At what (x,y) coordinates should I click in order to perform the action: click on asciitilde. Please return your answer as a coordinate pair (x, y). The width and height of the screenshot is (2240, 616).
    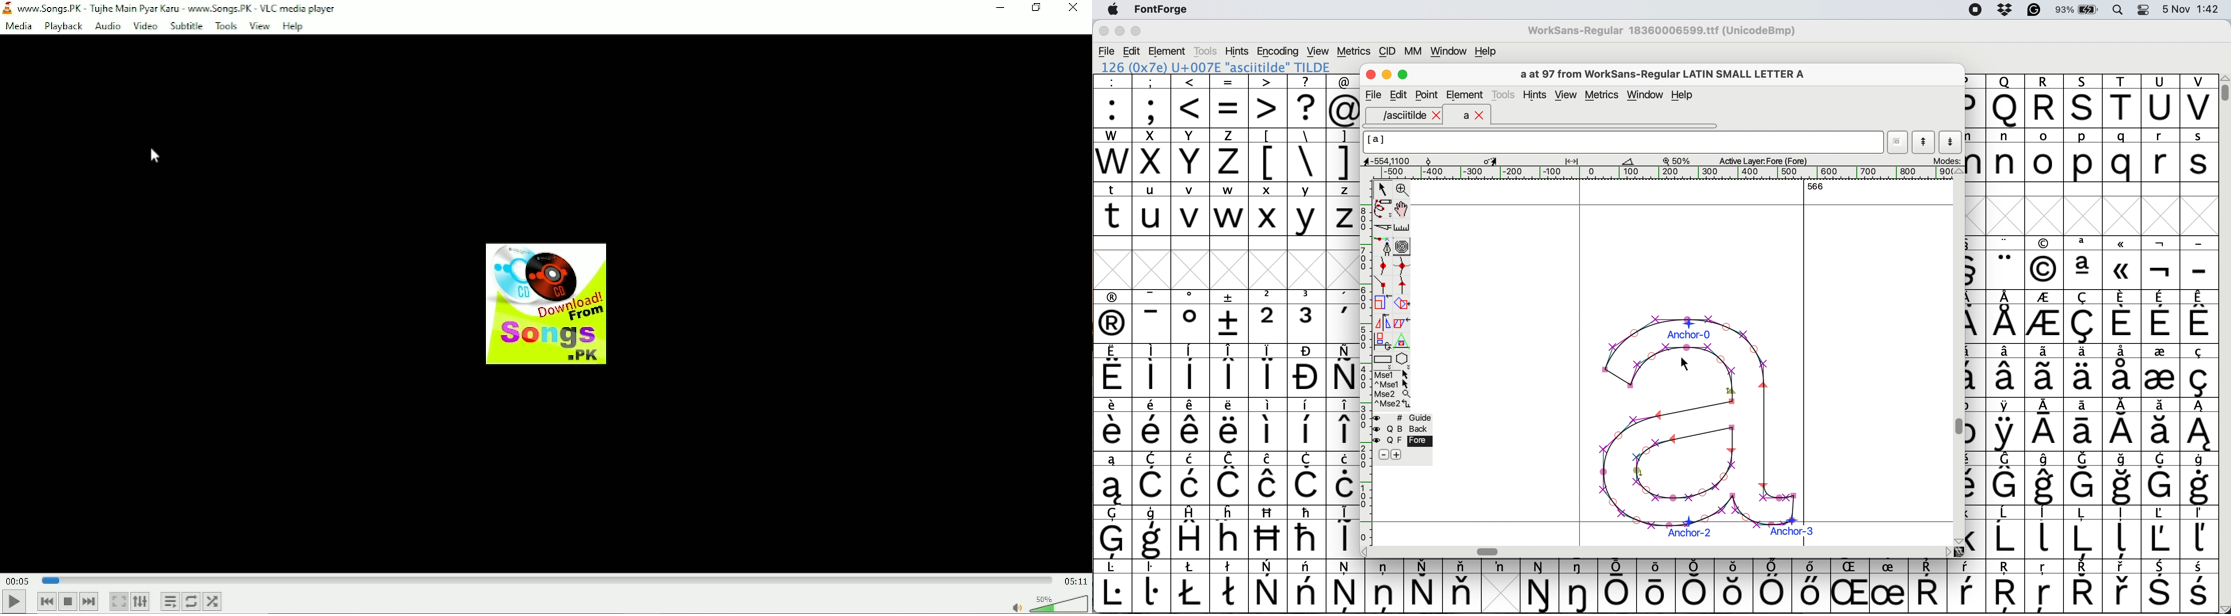
    Looking at the image, I should click on (1410, 115).